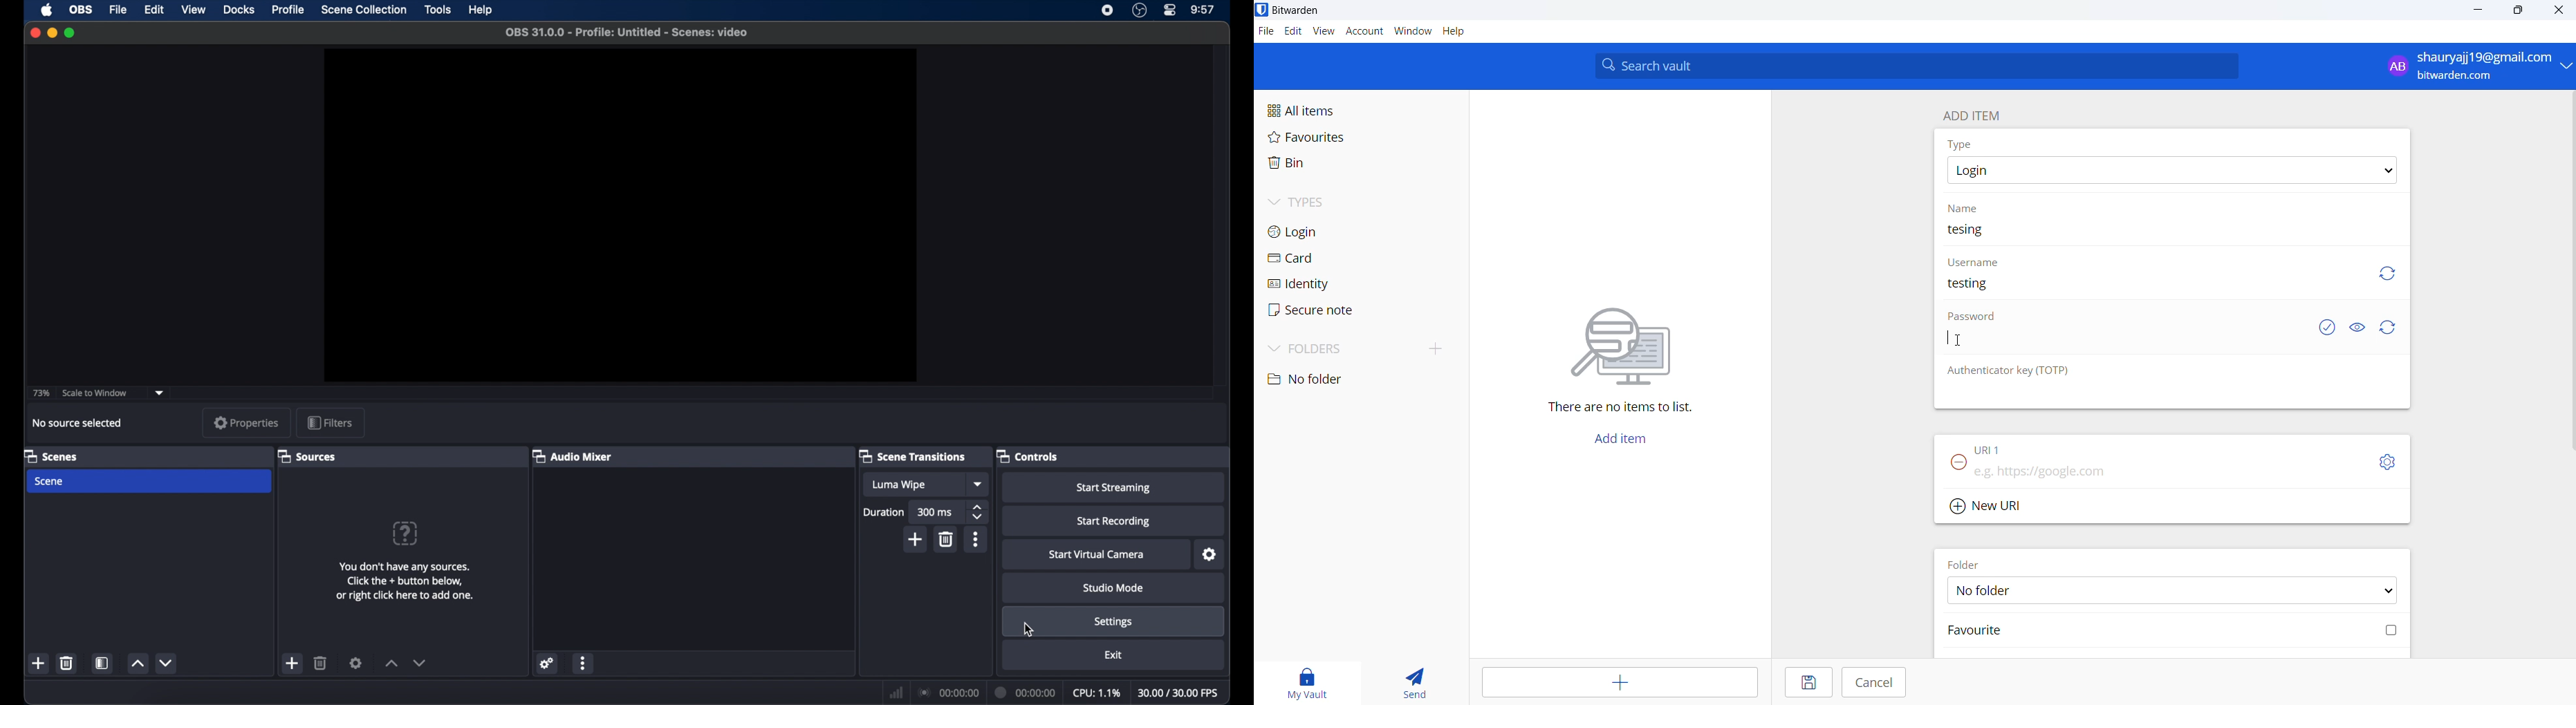 The image size is (2576, 728). I want to click on connection, so click(948, 692).